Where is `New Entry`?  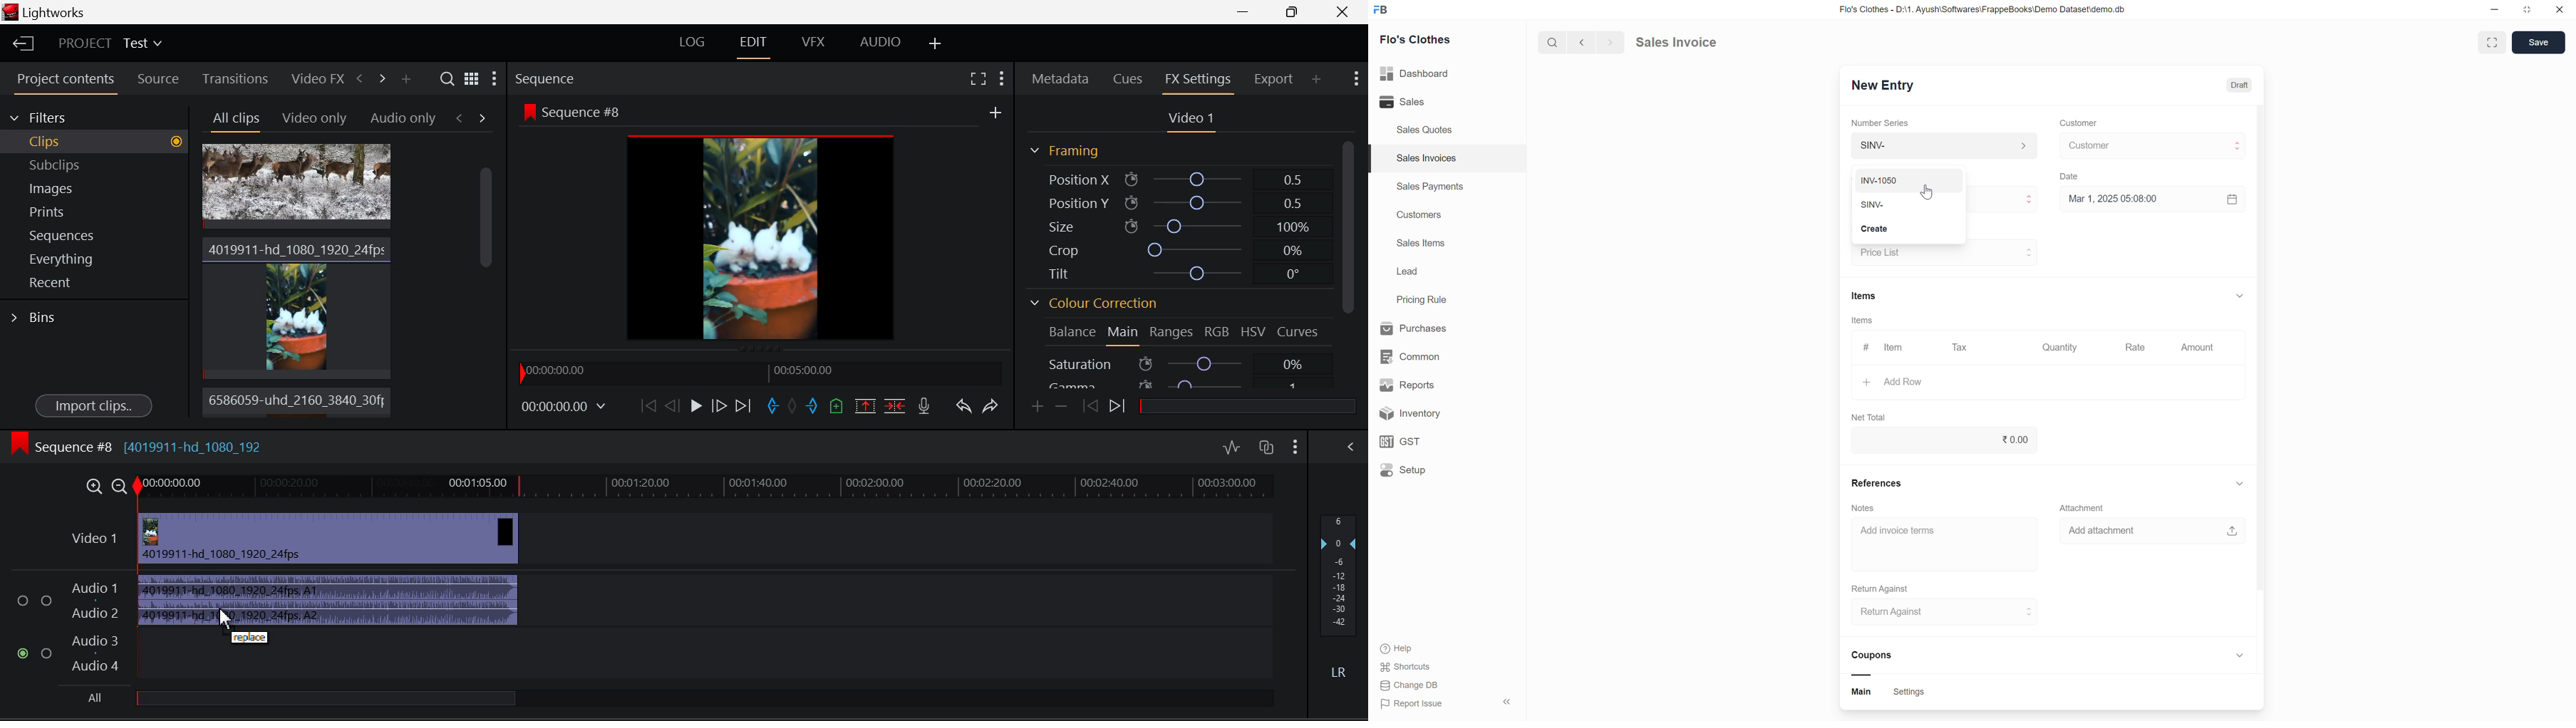
New Entry is located at coordinates (1890, 86).